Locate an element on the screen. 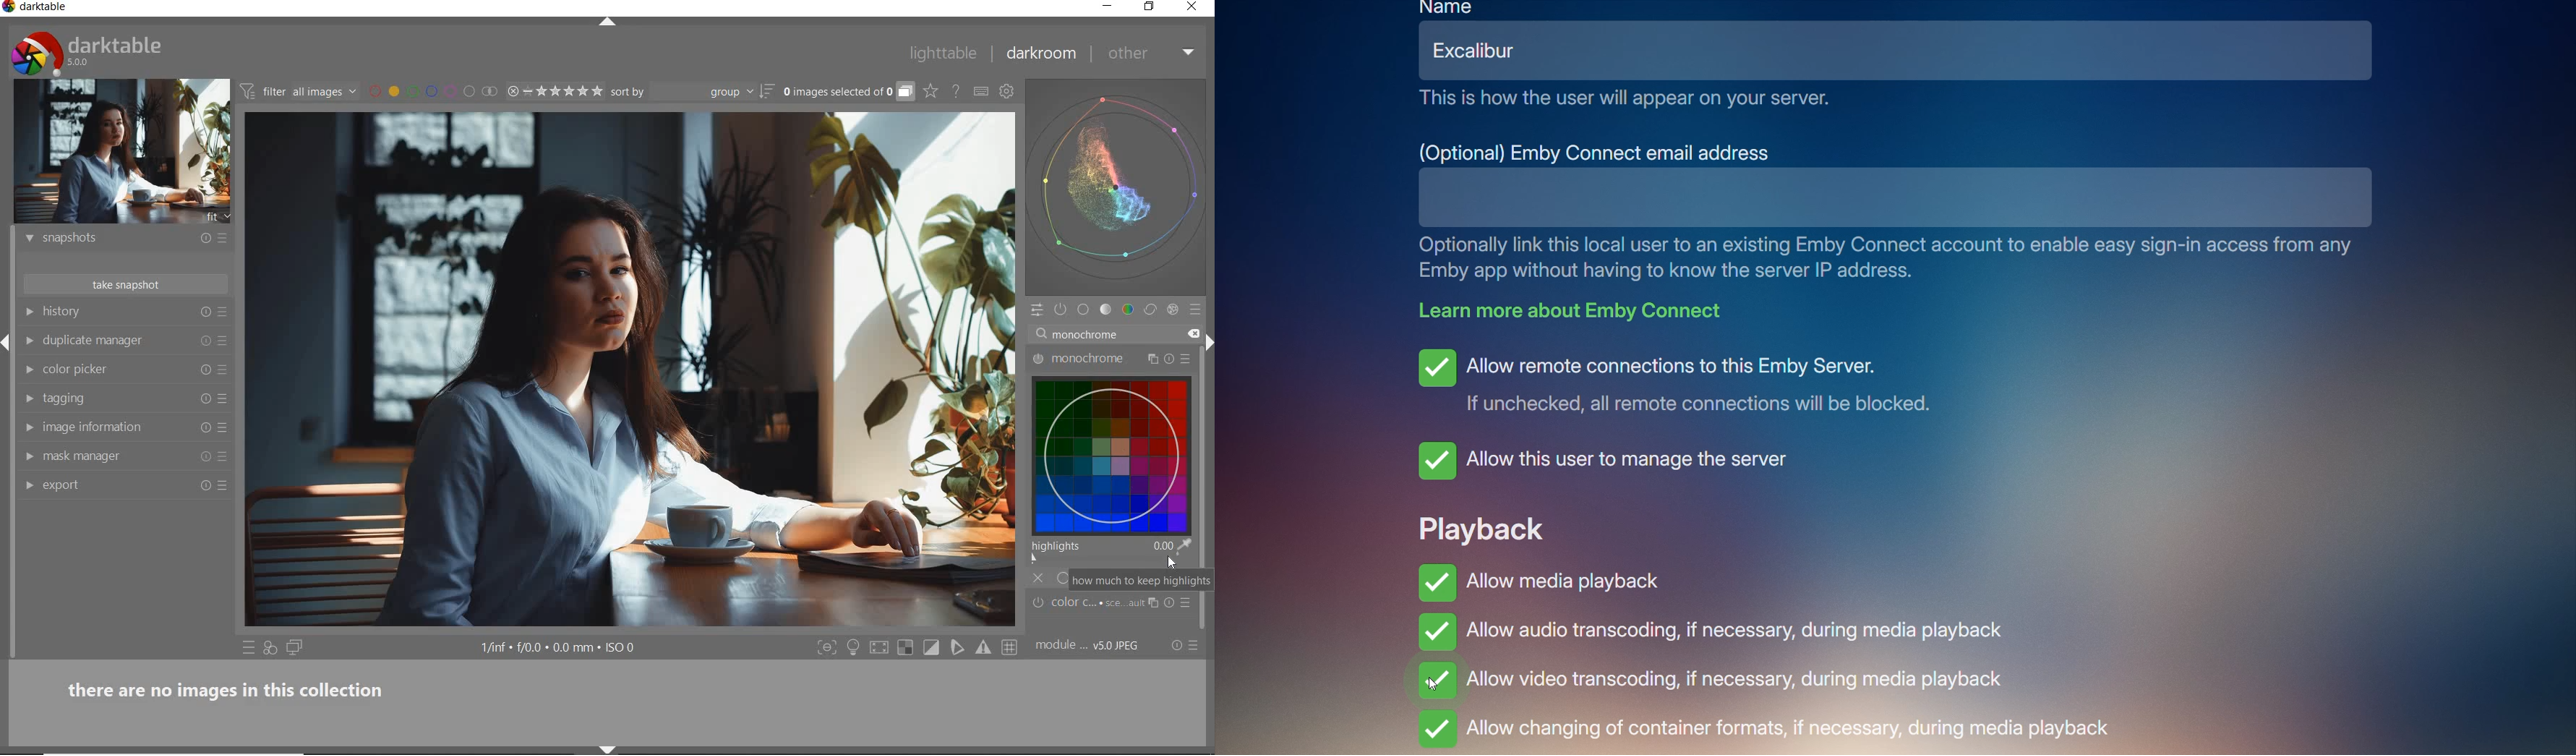 Image resolution: width=2576 pixels, height=756 pixels. Name is located at coordinates (1449, 8).